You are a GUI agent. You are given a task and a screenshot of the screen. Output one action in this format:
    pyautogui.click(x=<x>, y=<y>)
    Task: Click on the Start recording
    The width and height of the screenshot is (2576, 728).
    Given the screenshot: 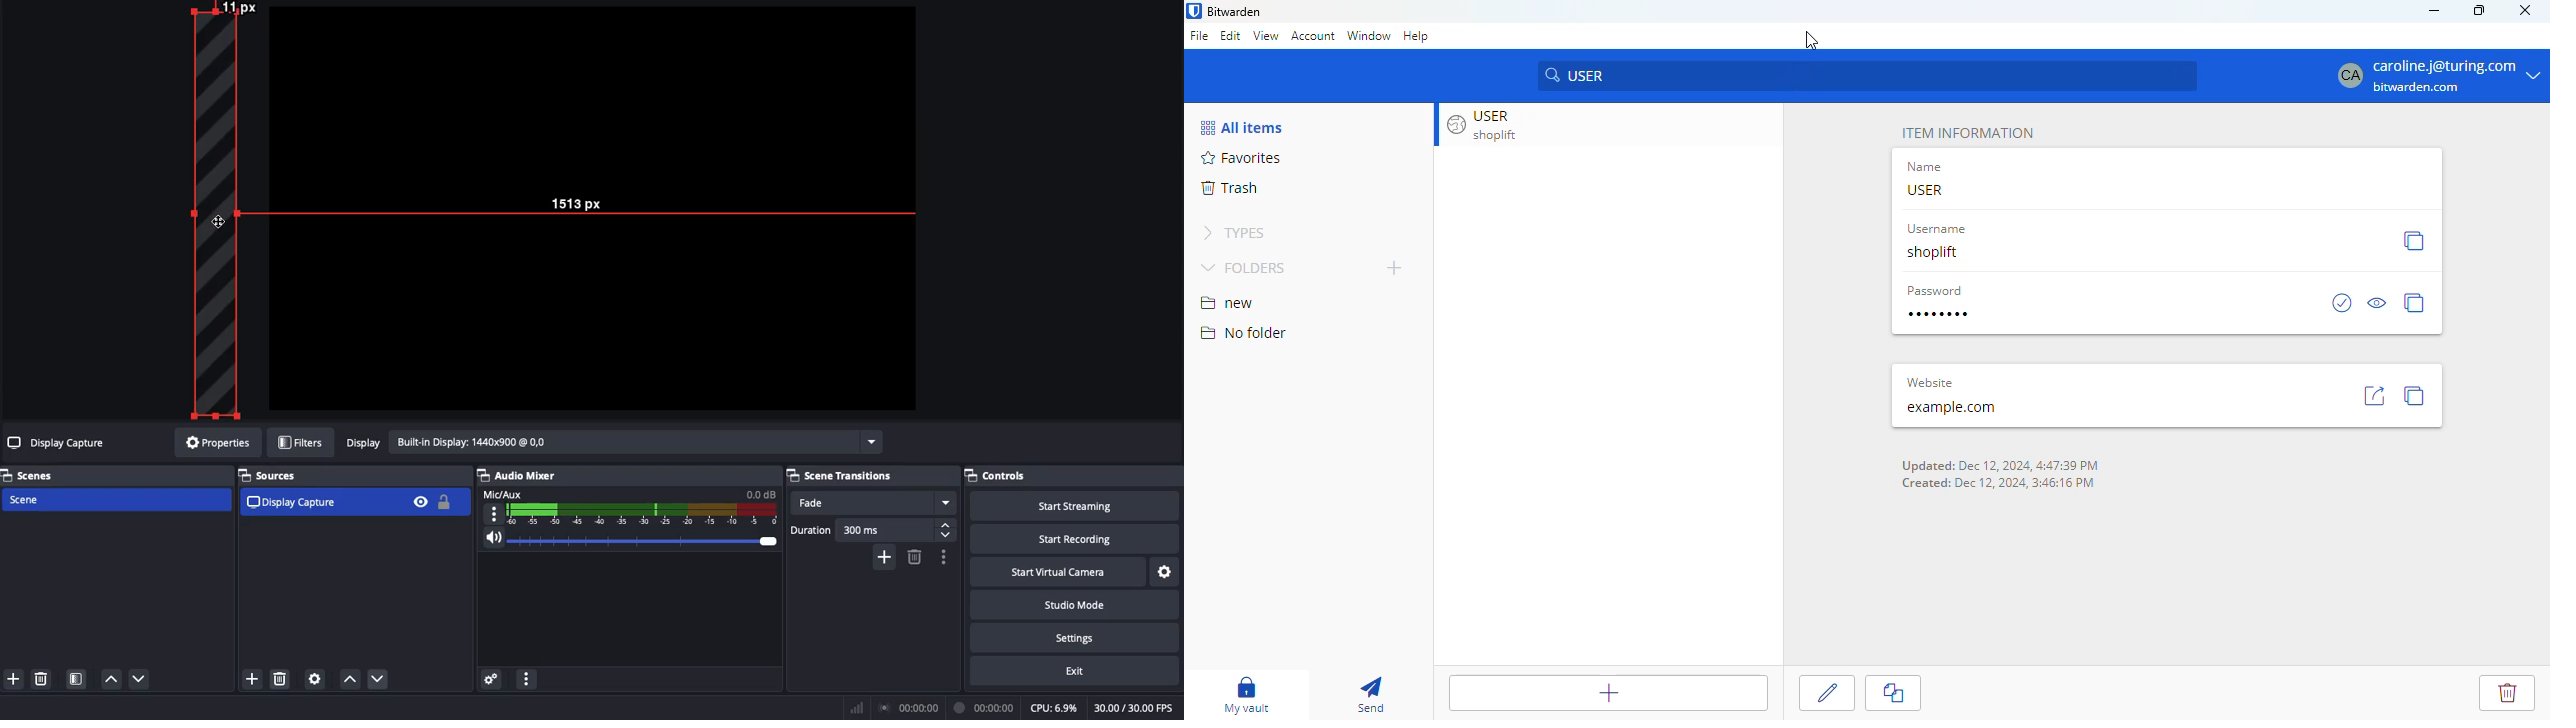 What is the action you would take?
    pyautogui.click(x=1078, y=538)
    